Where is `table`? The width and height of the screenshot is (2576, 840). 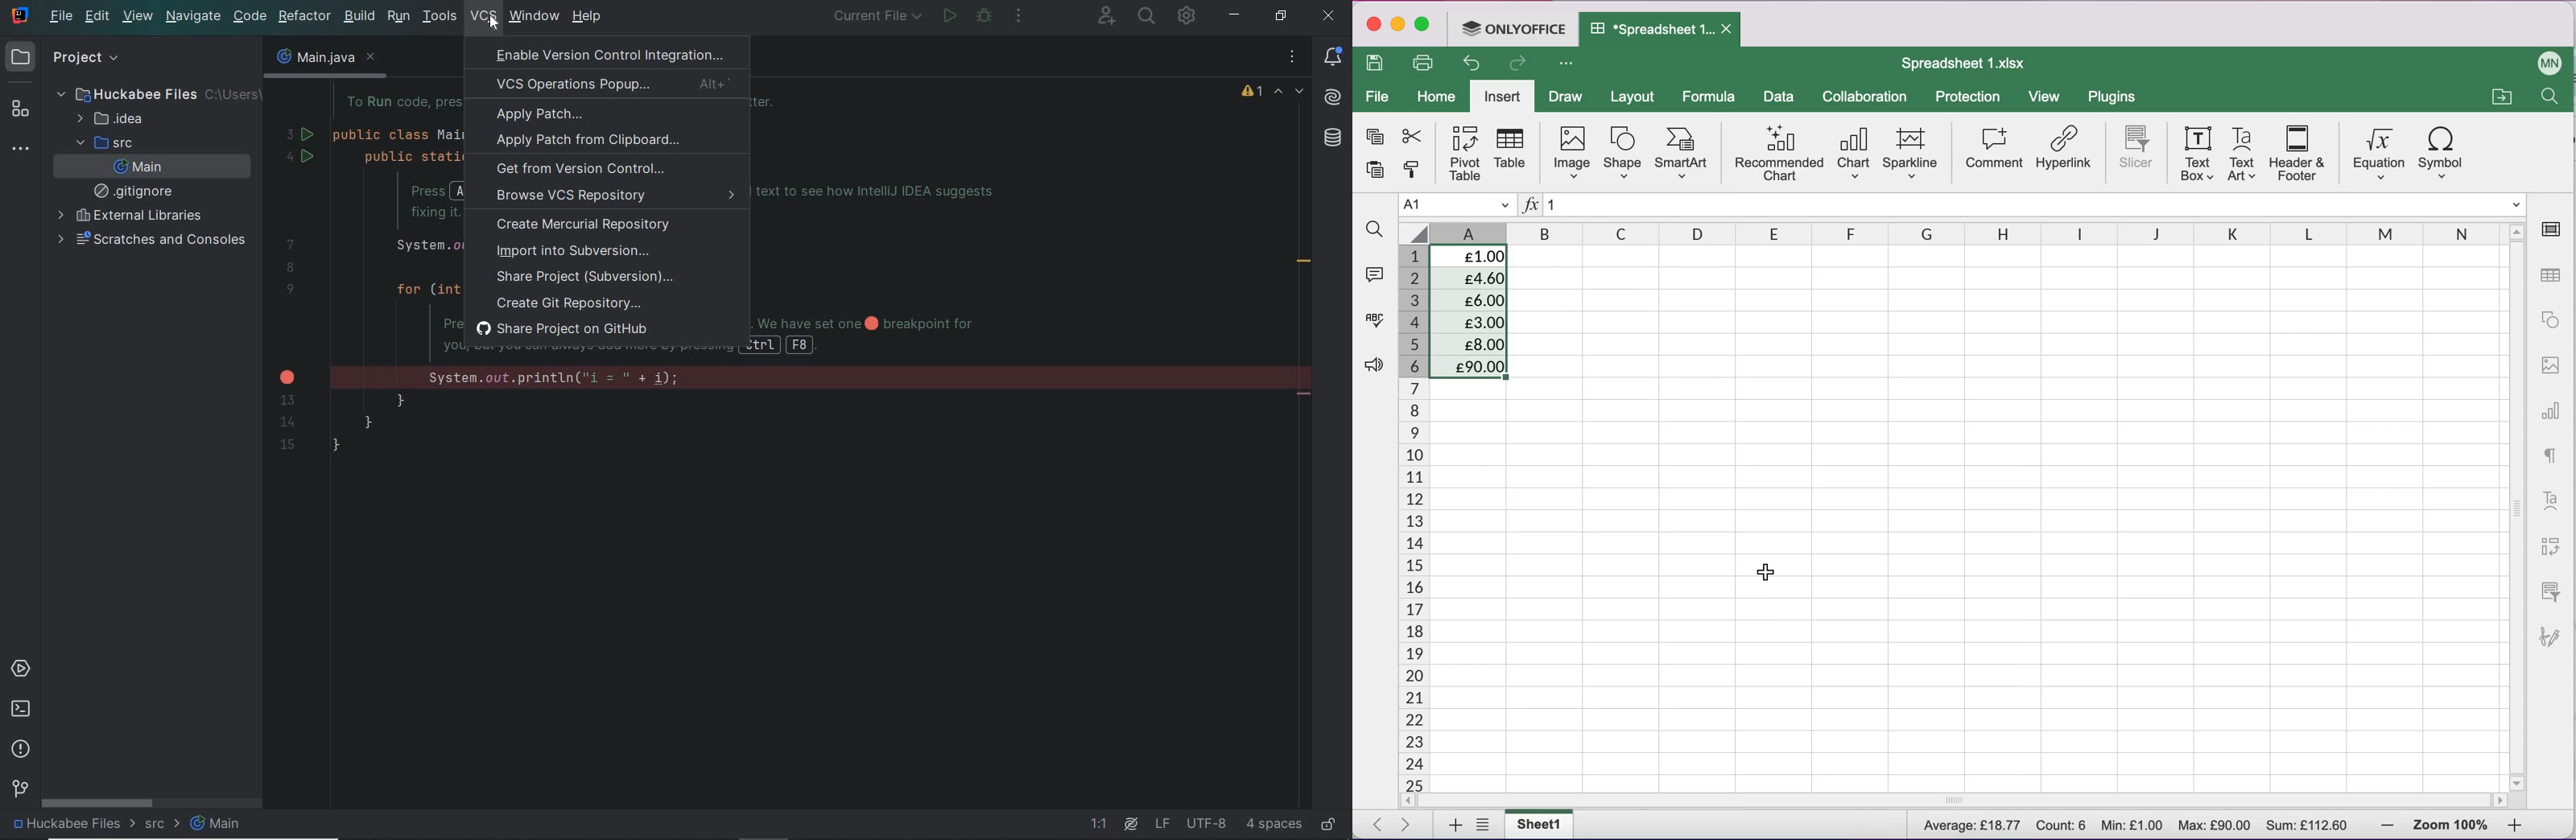 table is located at coordinates (1514, 152).